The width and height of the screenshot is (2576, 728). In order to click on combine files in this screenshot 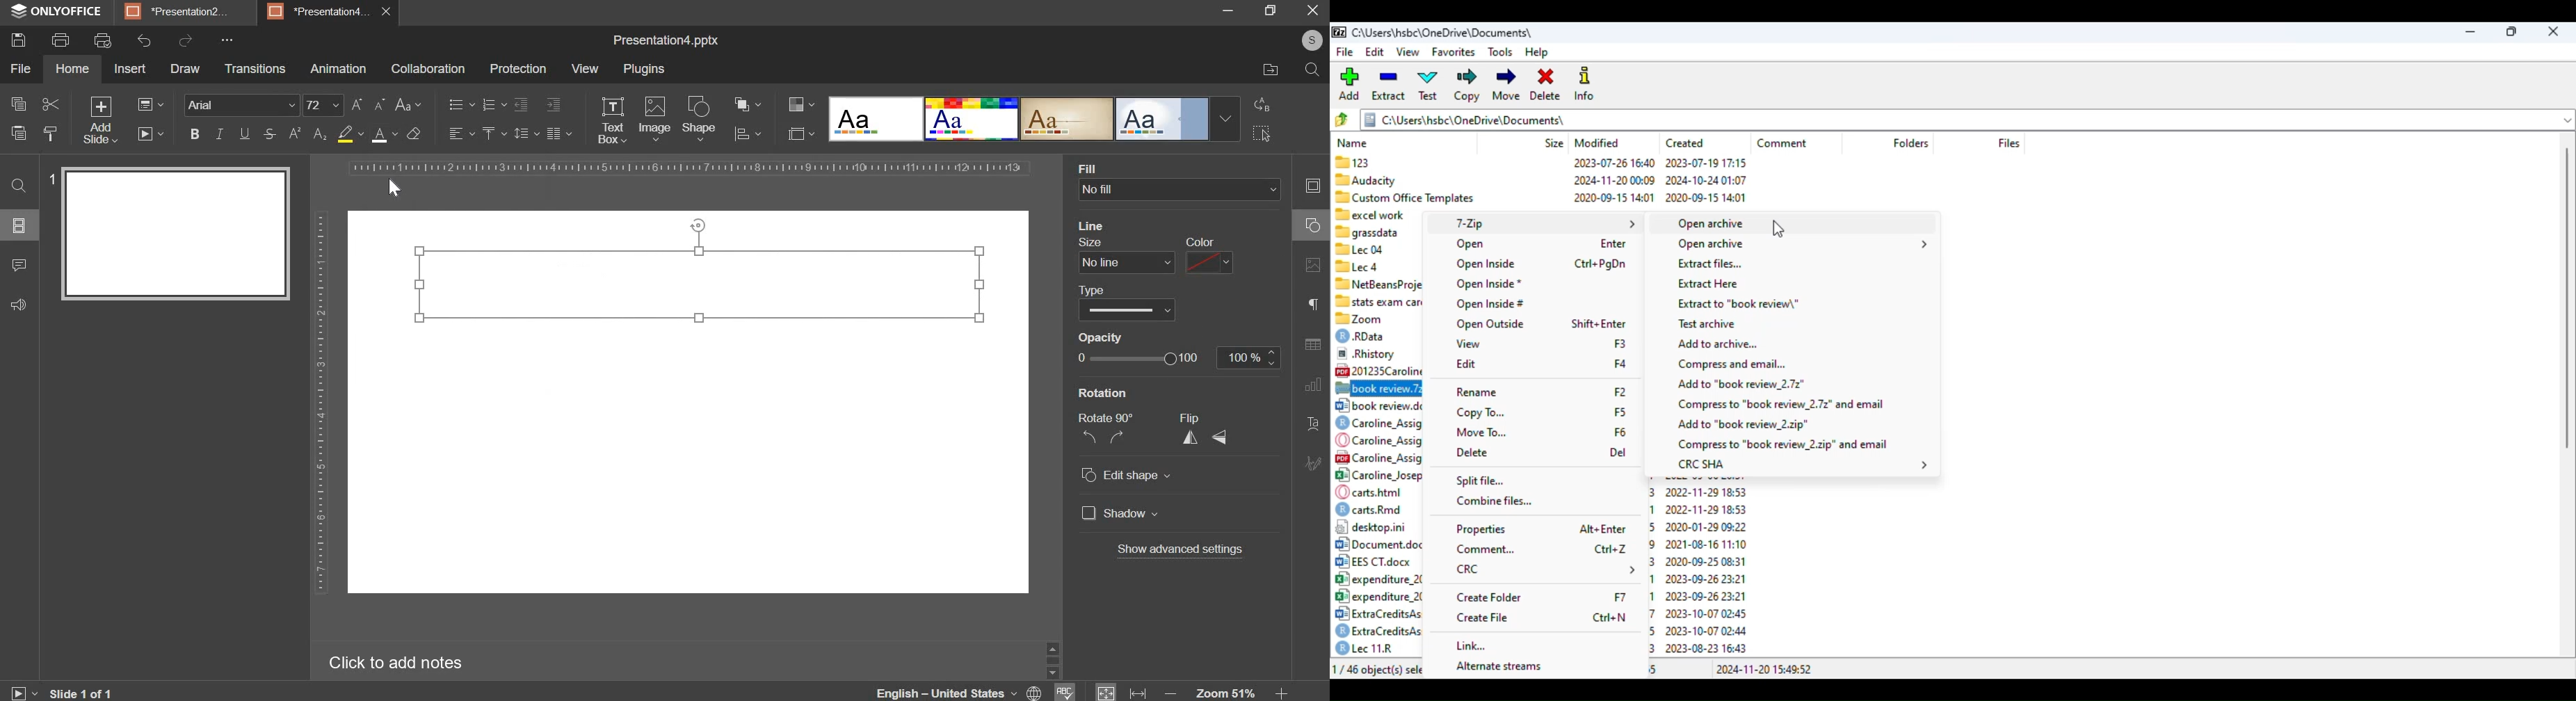, I will do `click(1494, 502)`.